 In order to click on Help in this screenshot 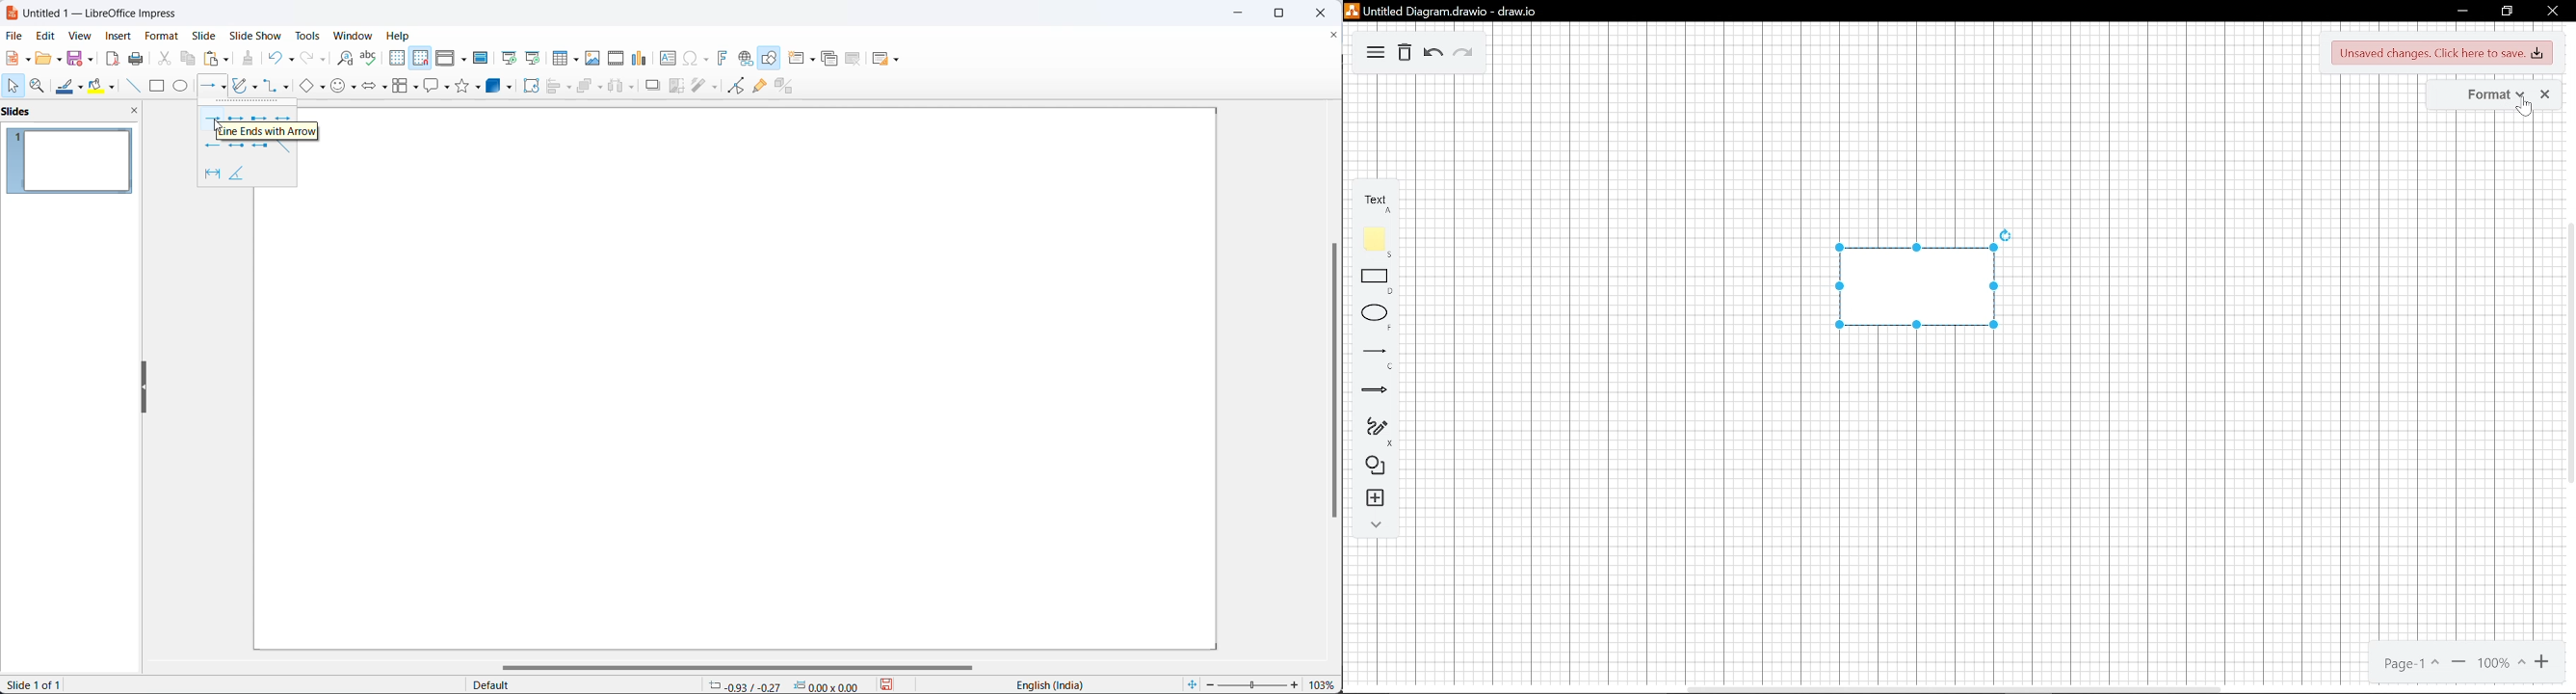, I will do `click(400, 36)`.